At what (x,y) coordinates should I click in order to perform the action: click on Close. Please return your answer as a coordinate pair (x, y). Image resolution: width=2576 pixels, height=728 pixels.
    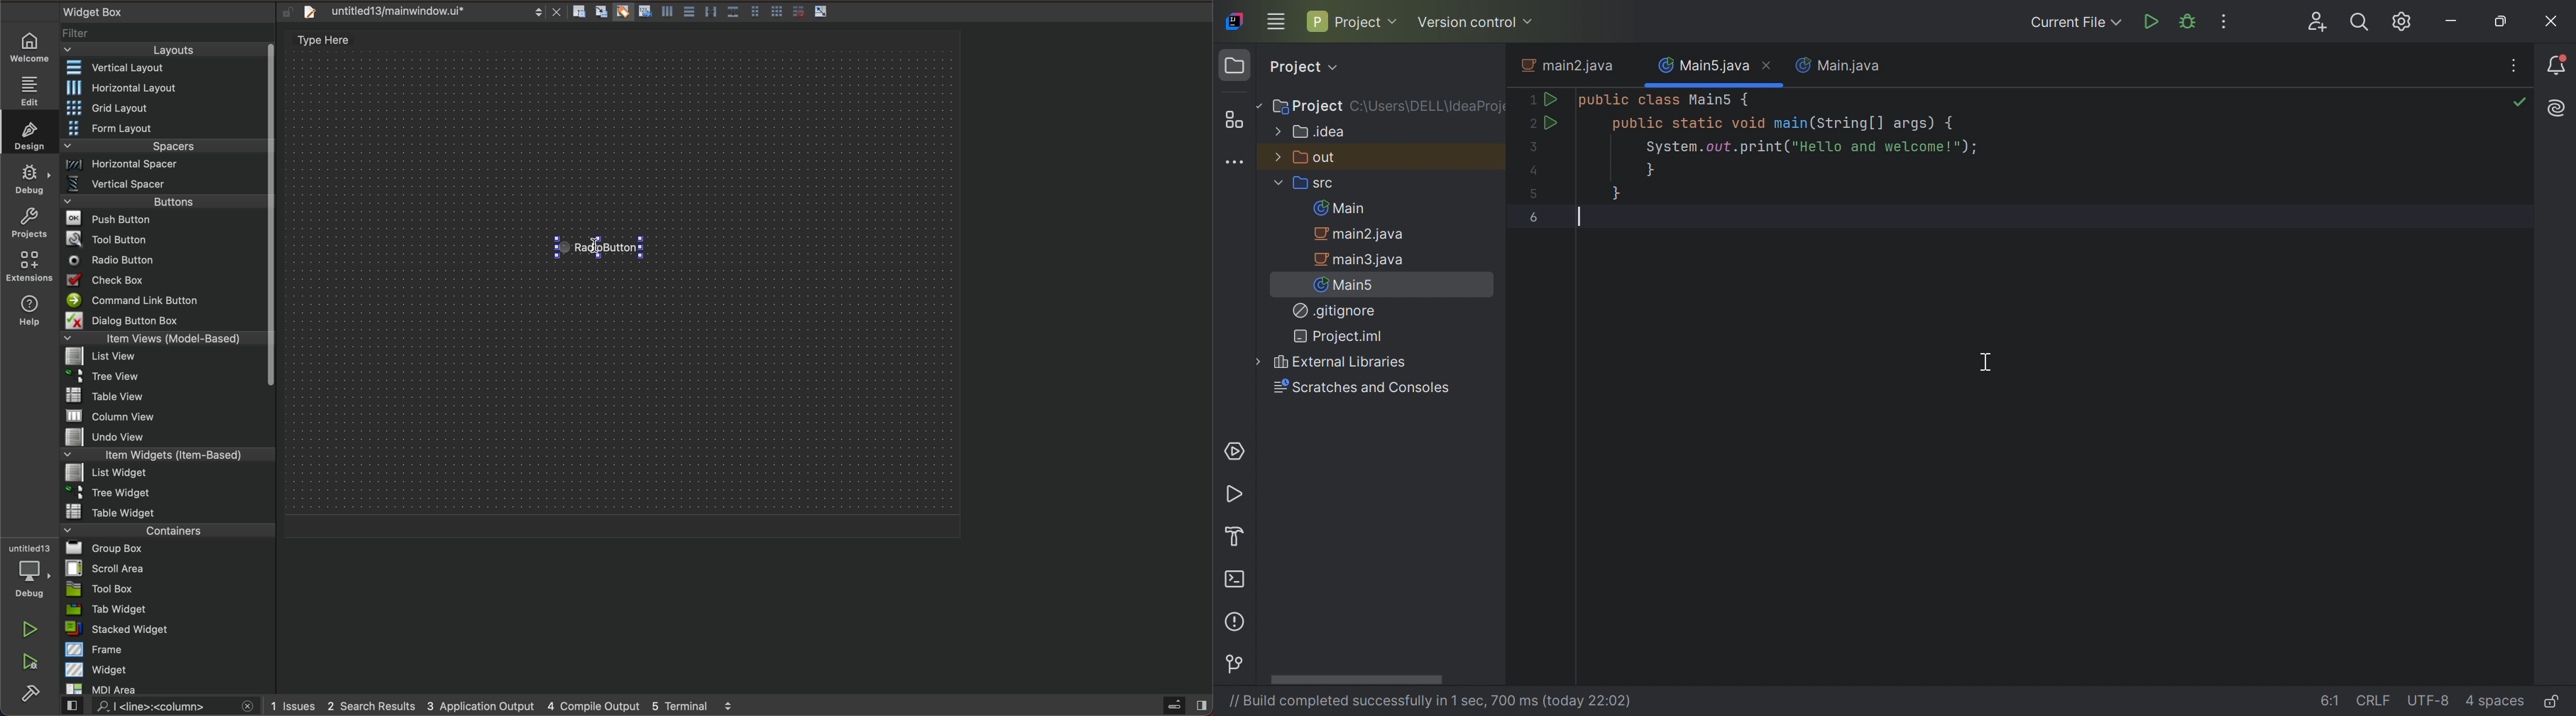
    Looking at the image, I should click on (2553, 23).